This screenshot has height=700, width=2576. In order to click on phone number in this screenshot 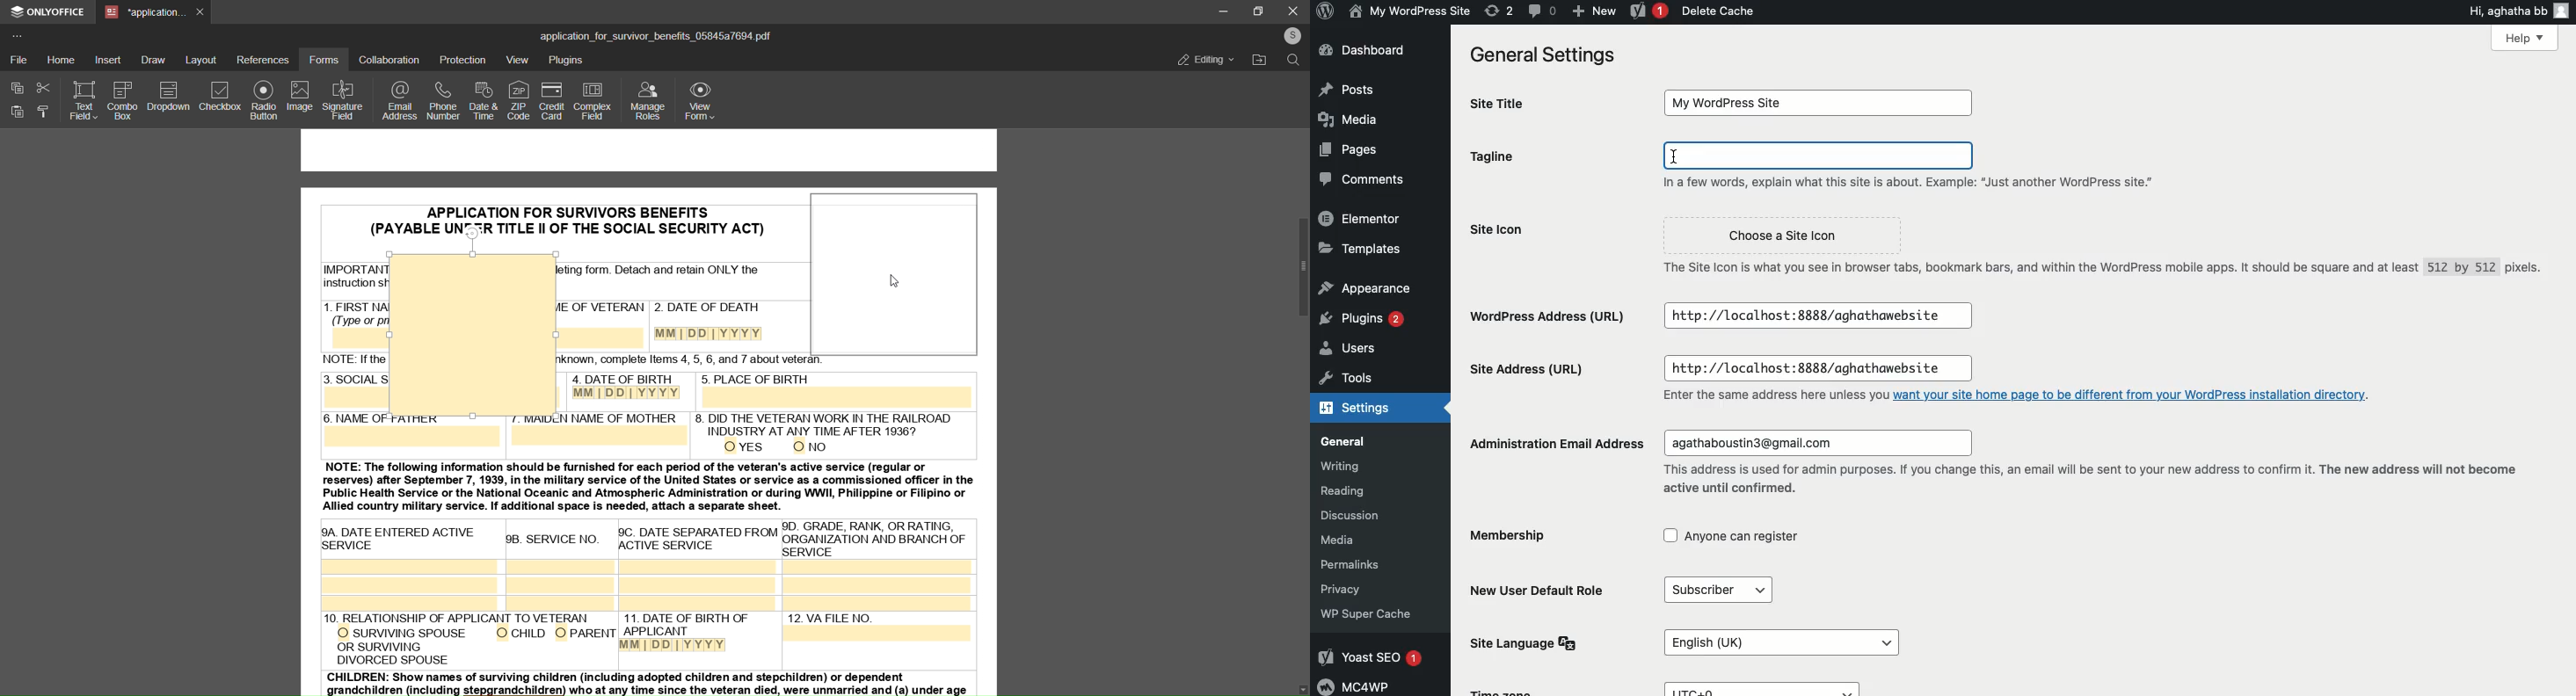, I will do `click(441, 102)`.